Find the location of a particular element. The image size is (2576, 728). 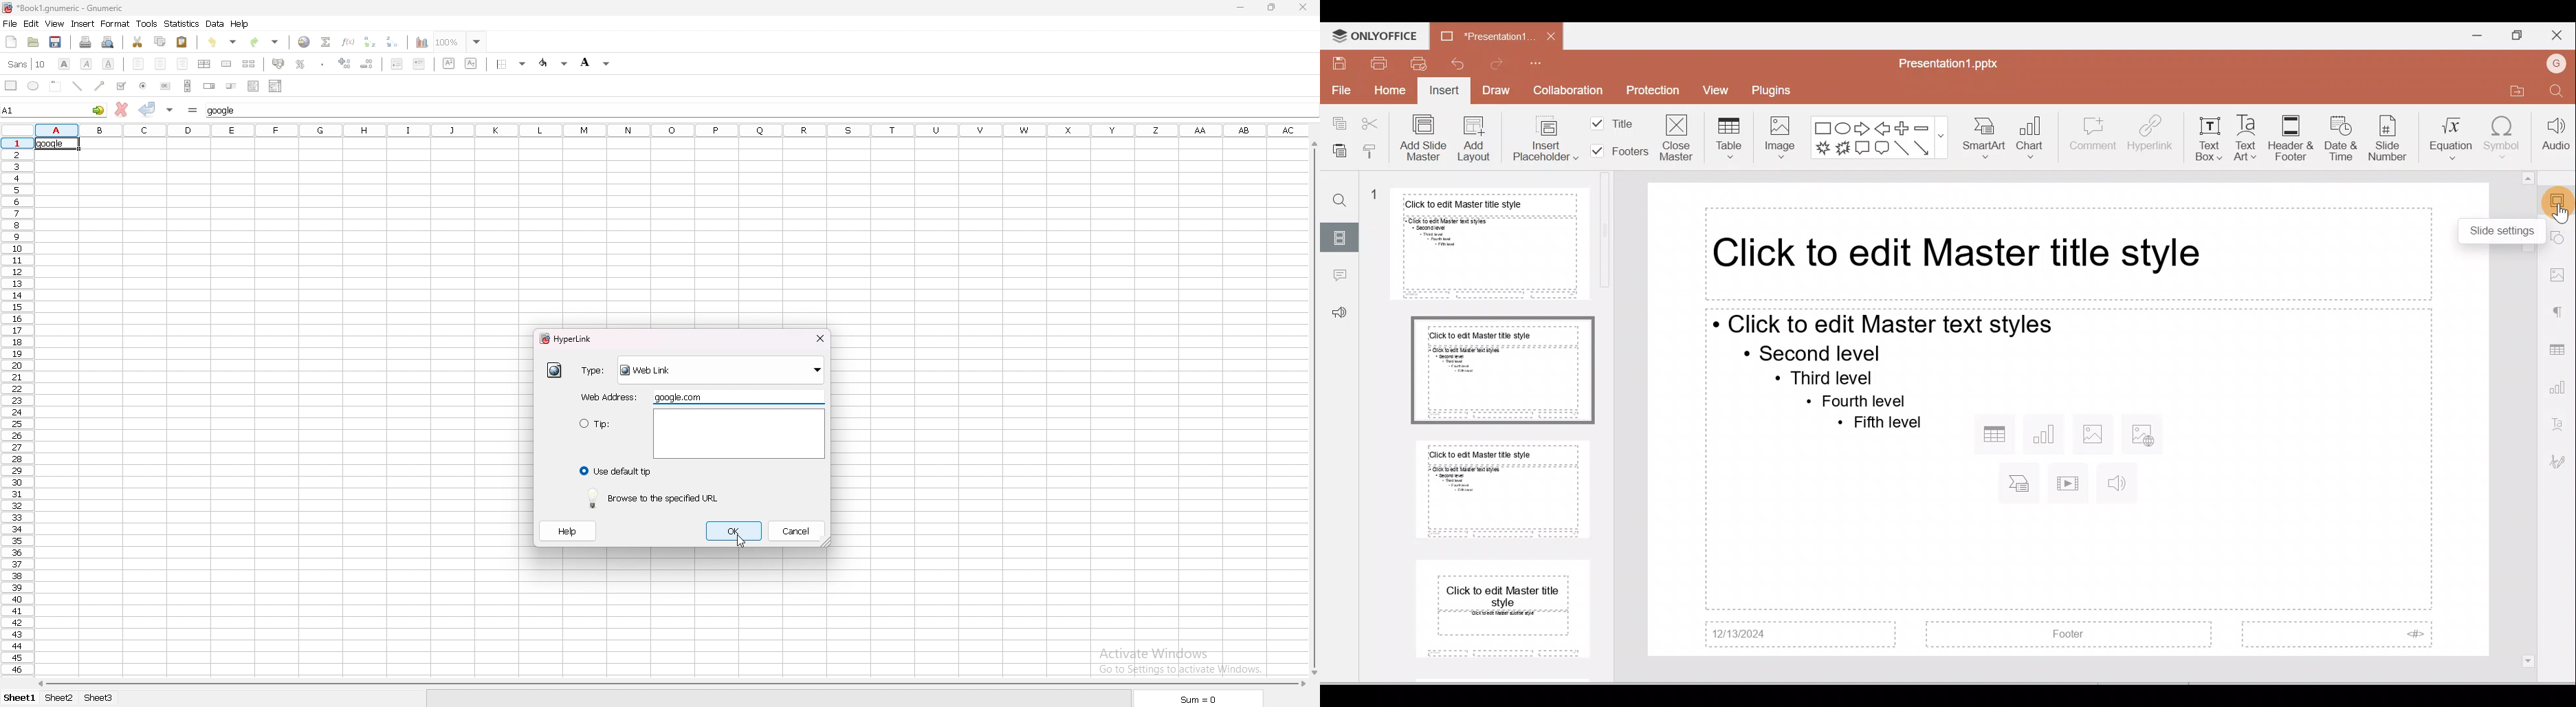

sort descending is located at coordinates (393, 41).